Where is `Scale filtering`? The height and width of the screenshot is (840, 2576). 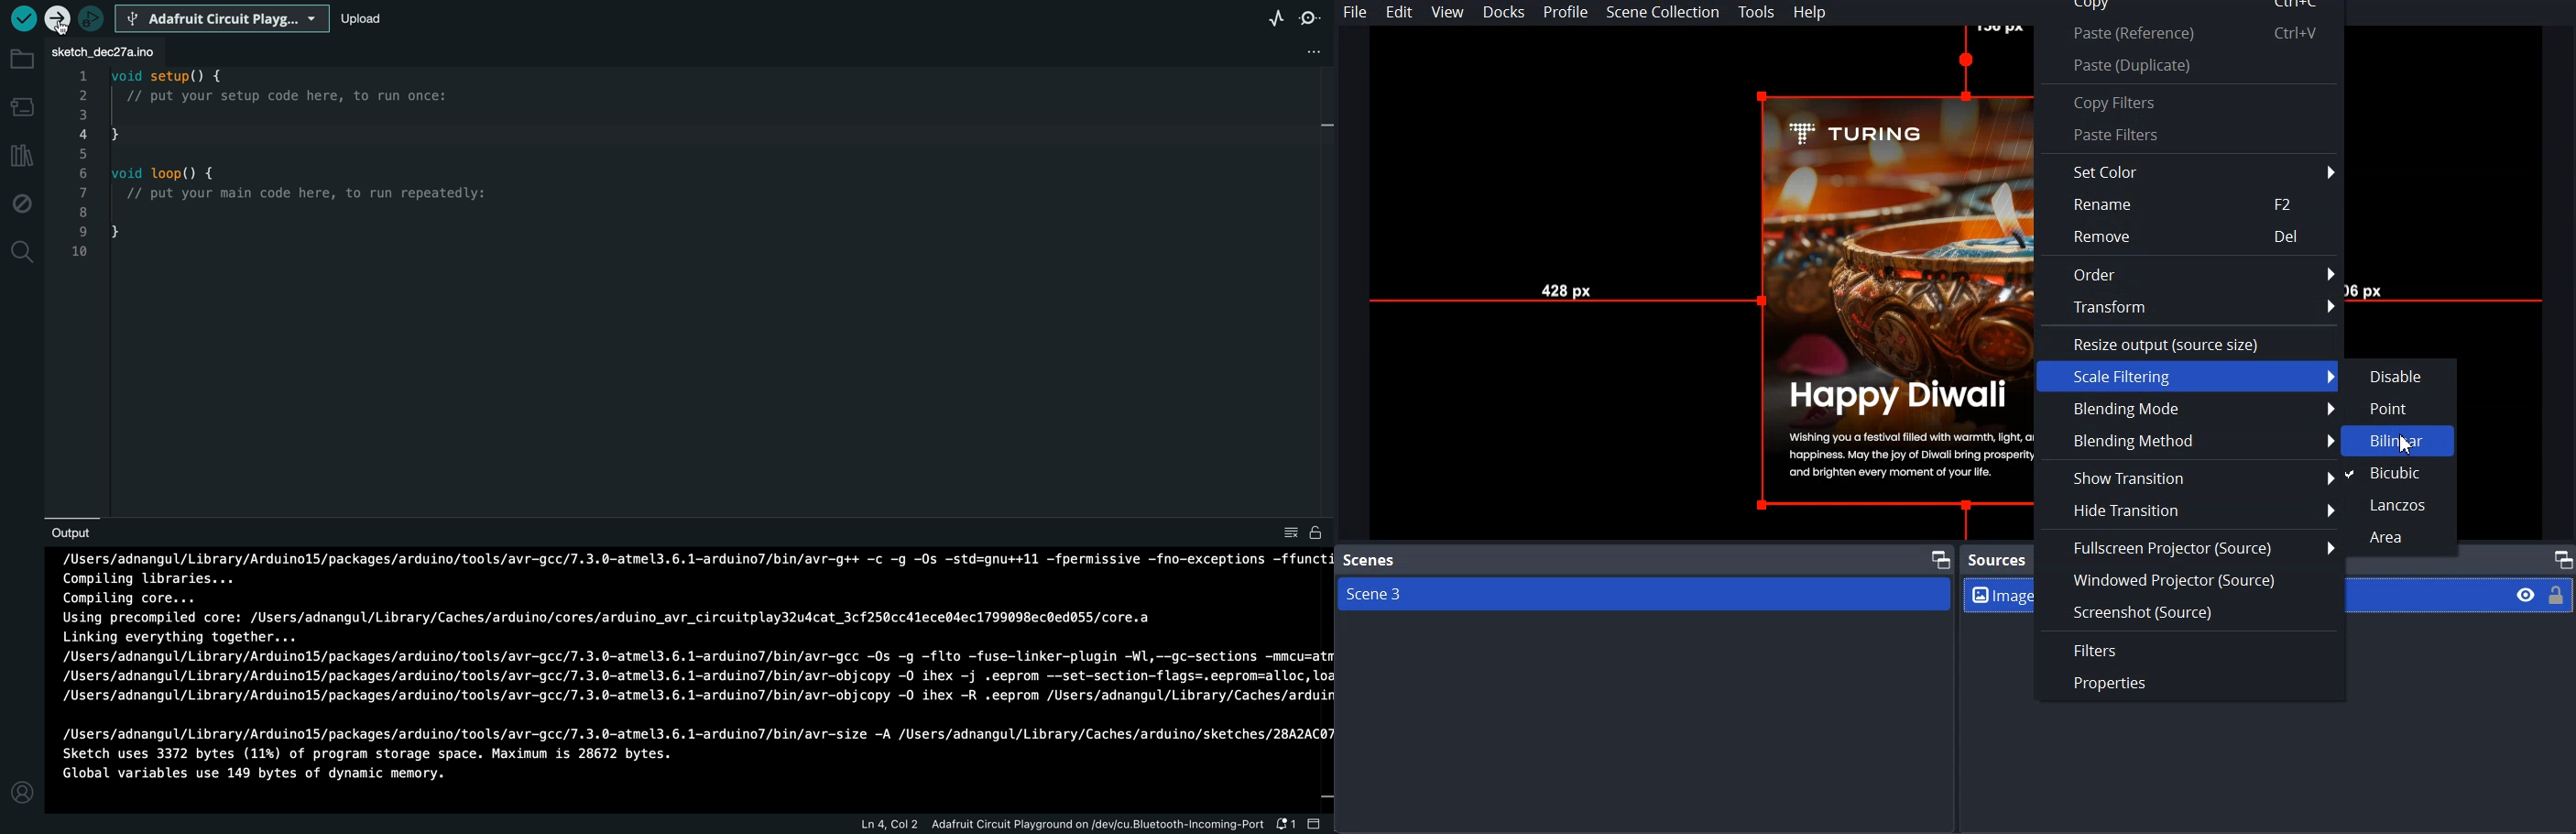
Scale filtering is located at coordinates (2186, 376).